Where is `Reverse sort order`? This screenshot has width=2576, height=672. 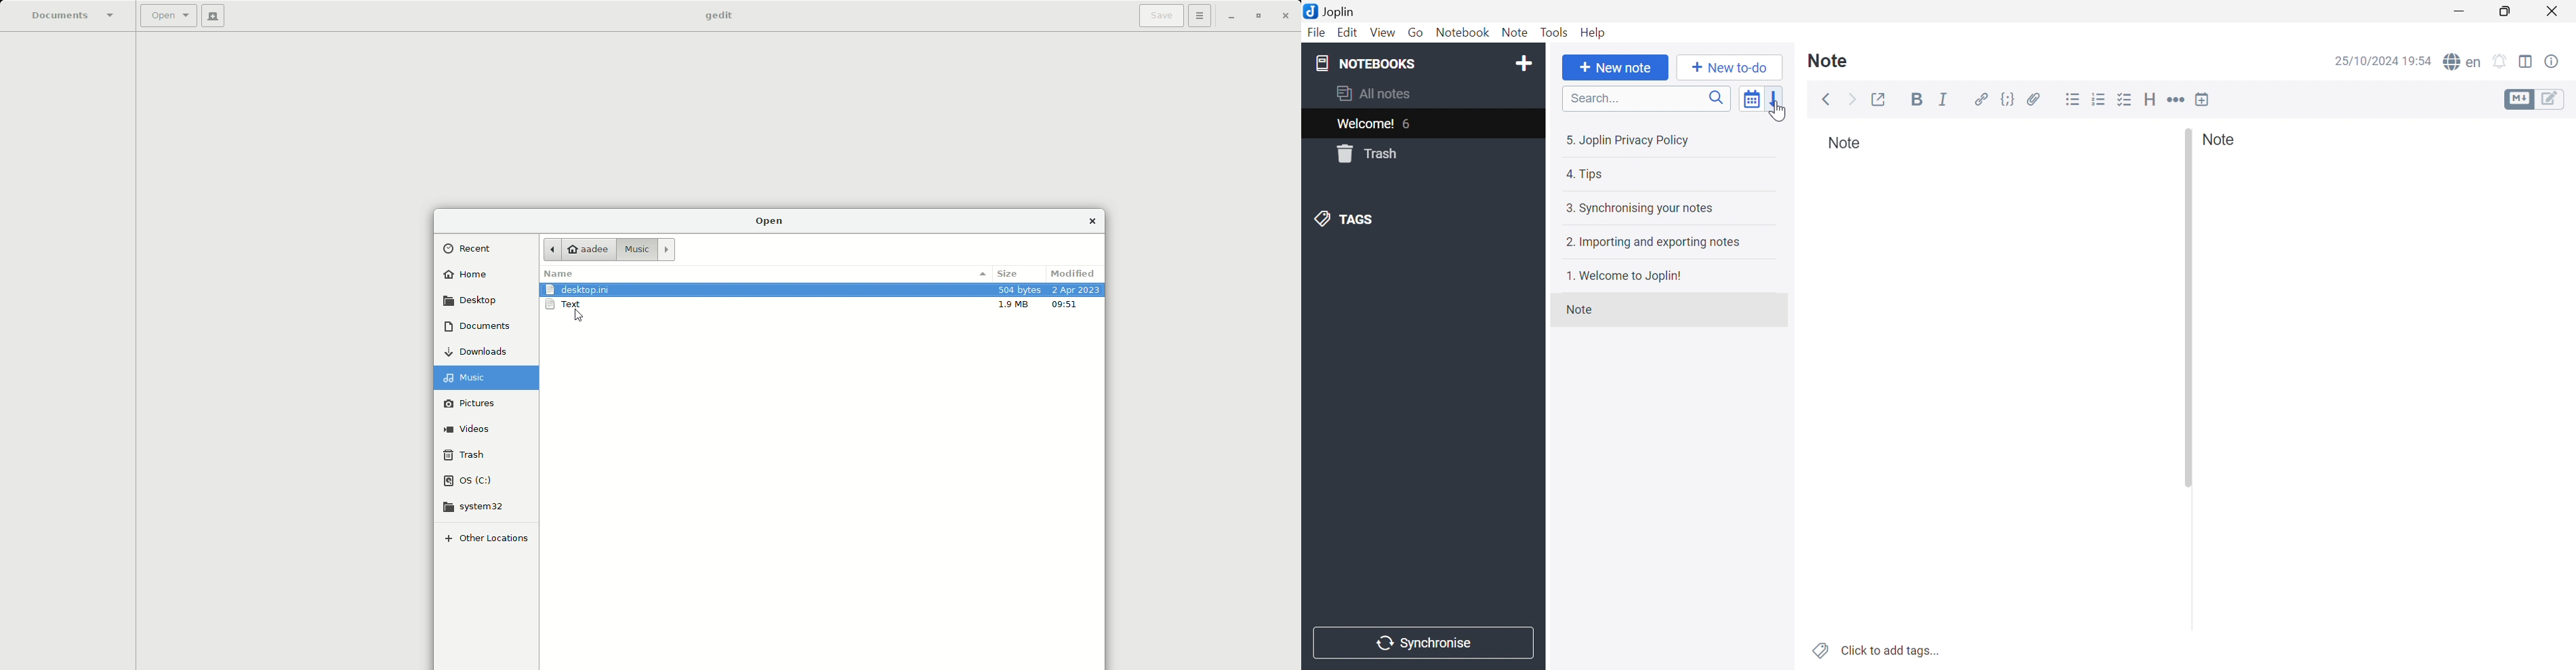 Reverse sort order is located at coordinates (1776, 101).